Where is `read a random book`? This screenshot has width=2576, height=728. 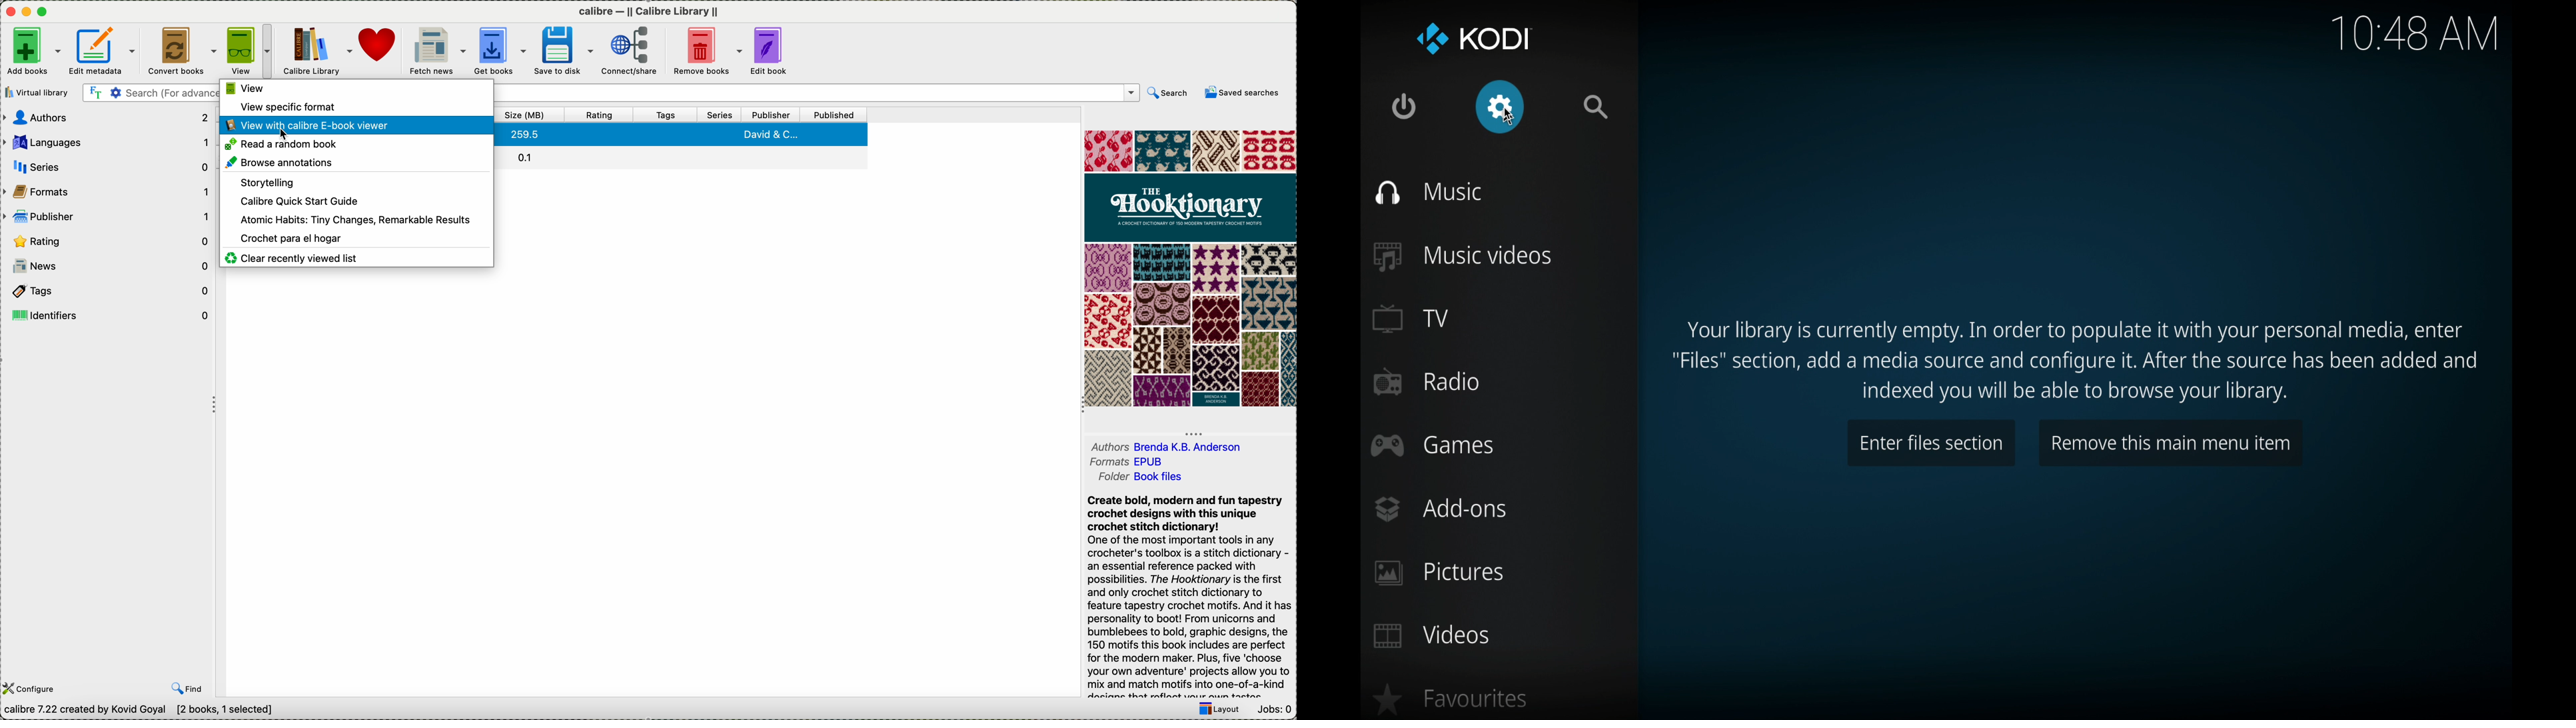 read a random book is located at coordinates (285, 144).